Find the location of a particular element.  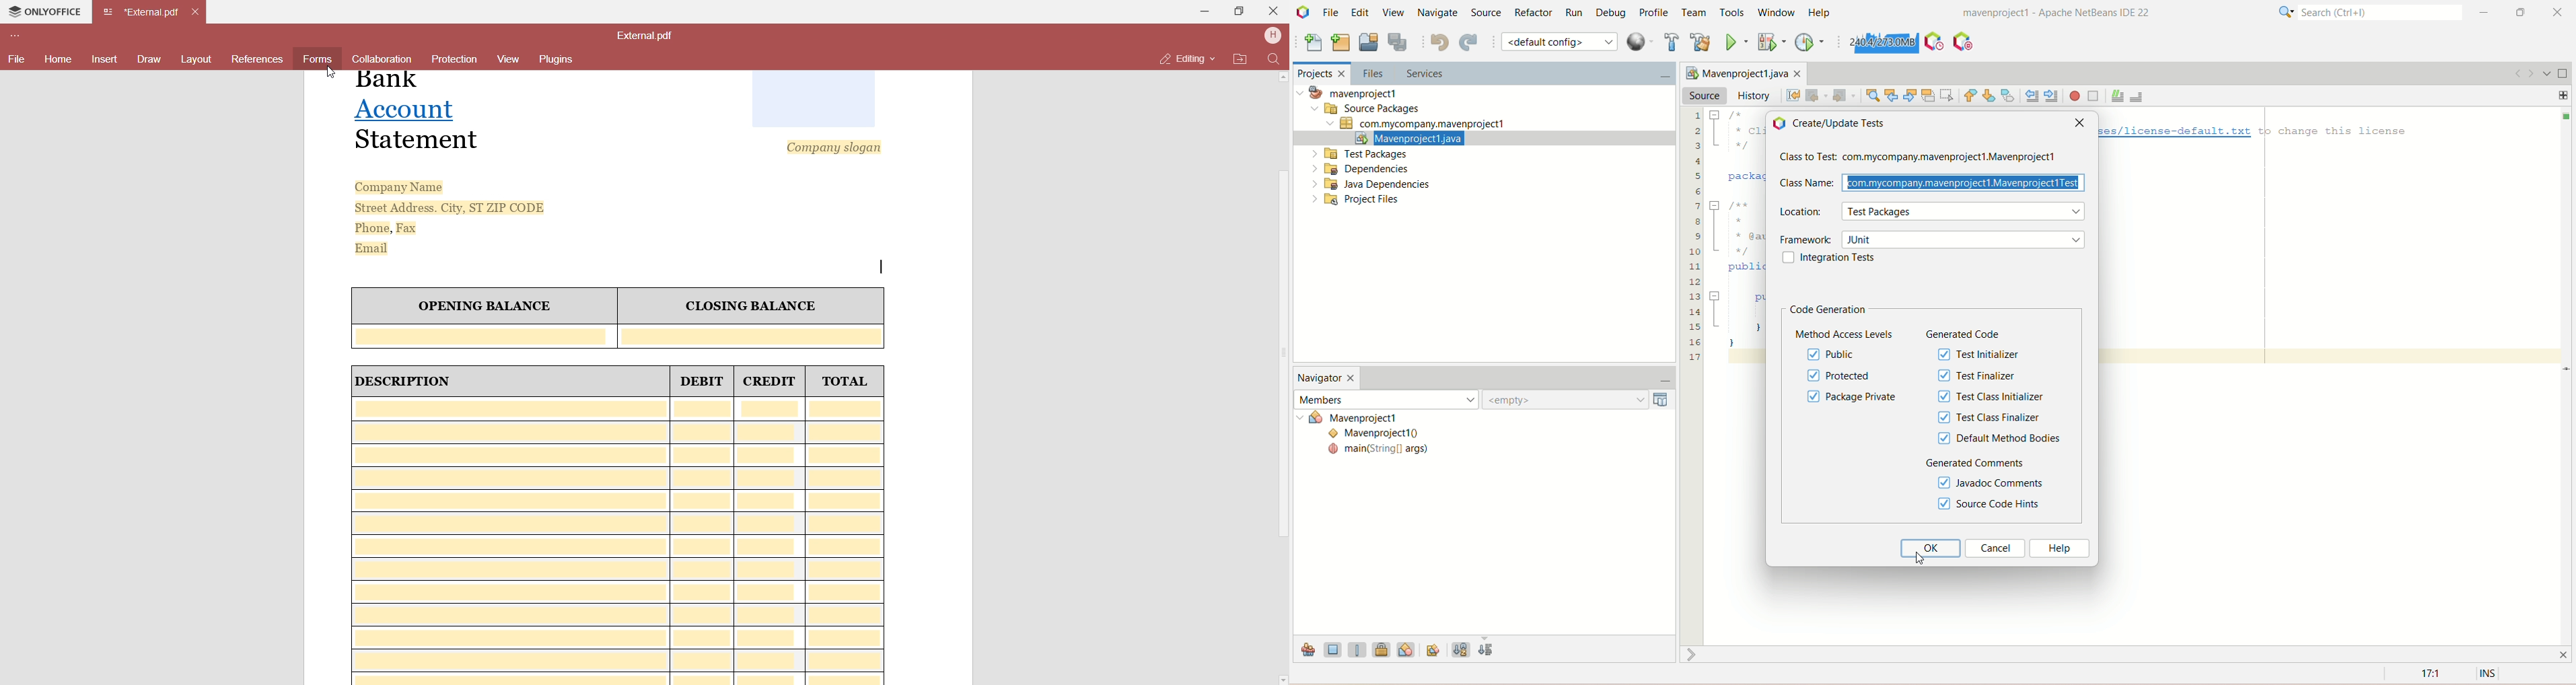

Find is located at coordinates (1275, 60).